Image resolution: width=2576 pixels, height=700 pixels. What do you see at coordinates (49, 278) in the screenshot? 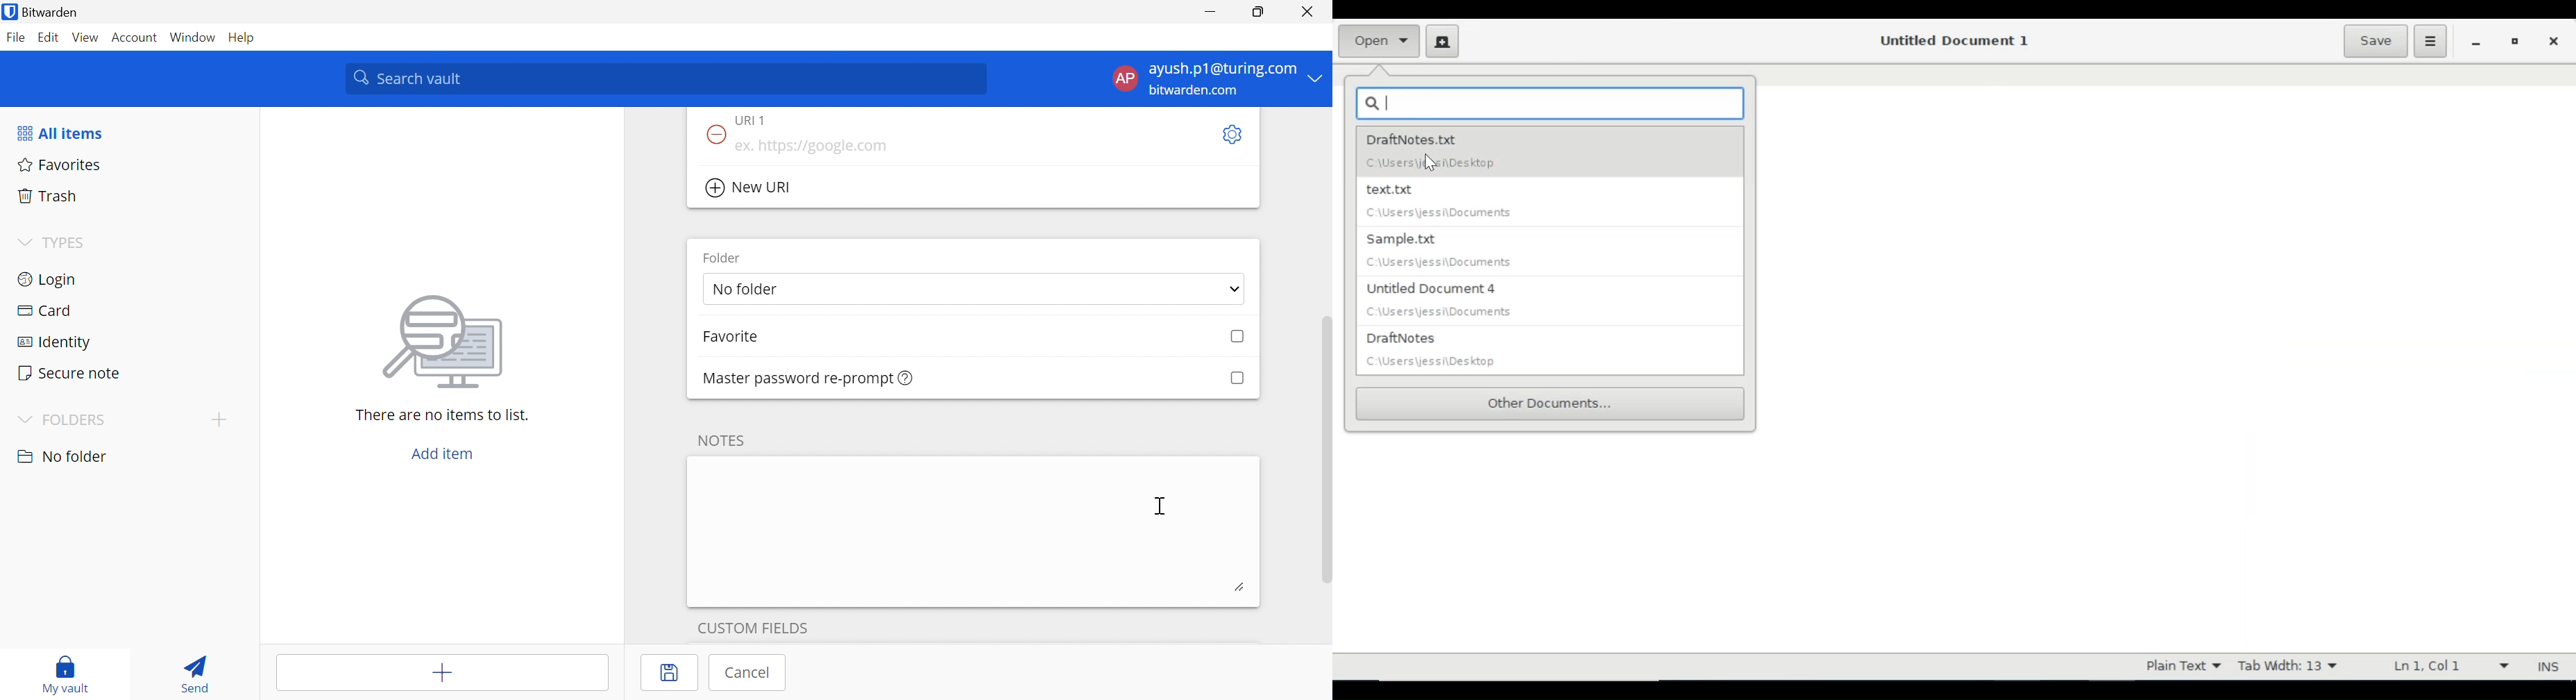
I see `Login` at bounding box center [49, 278].